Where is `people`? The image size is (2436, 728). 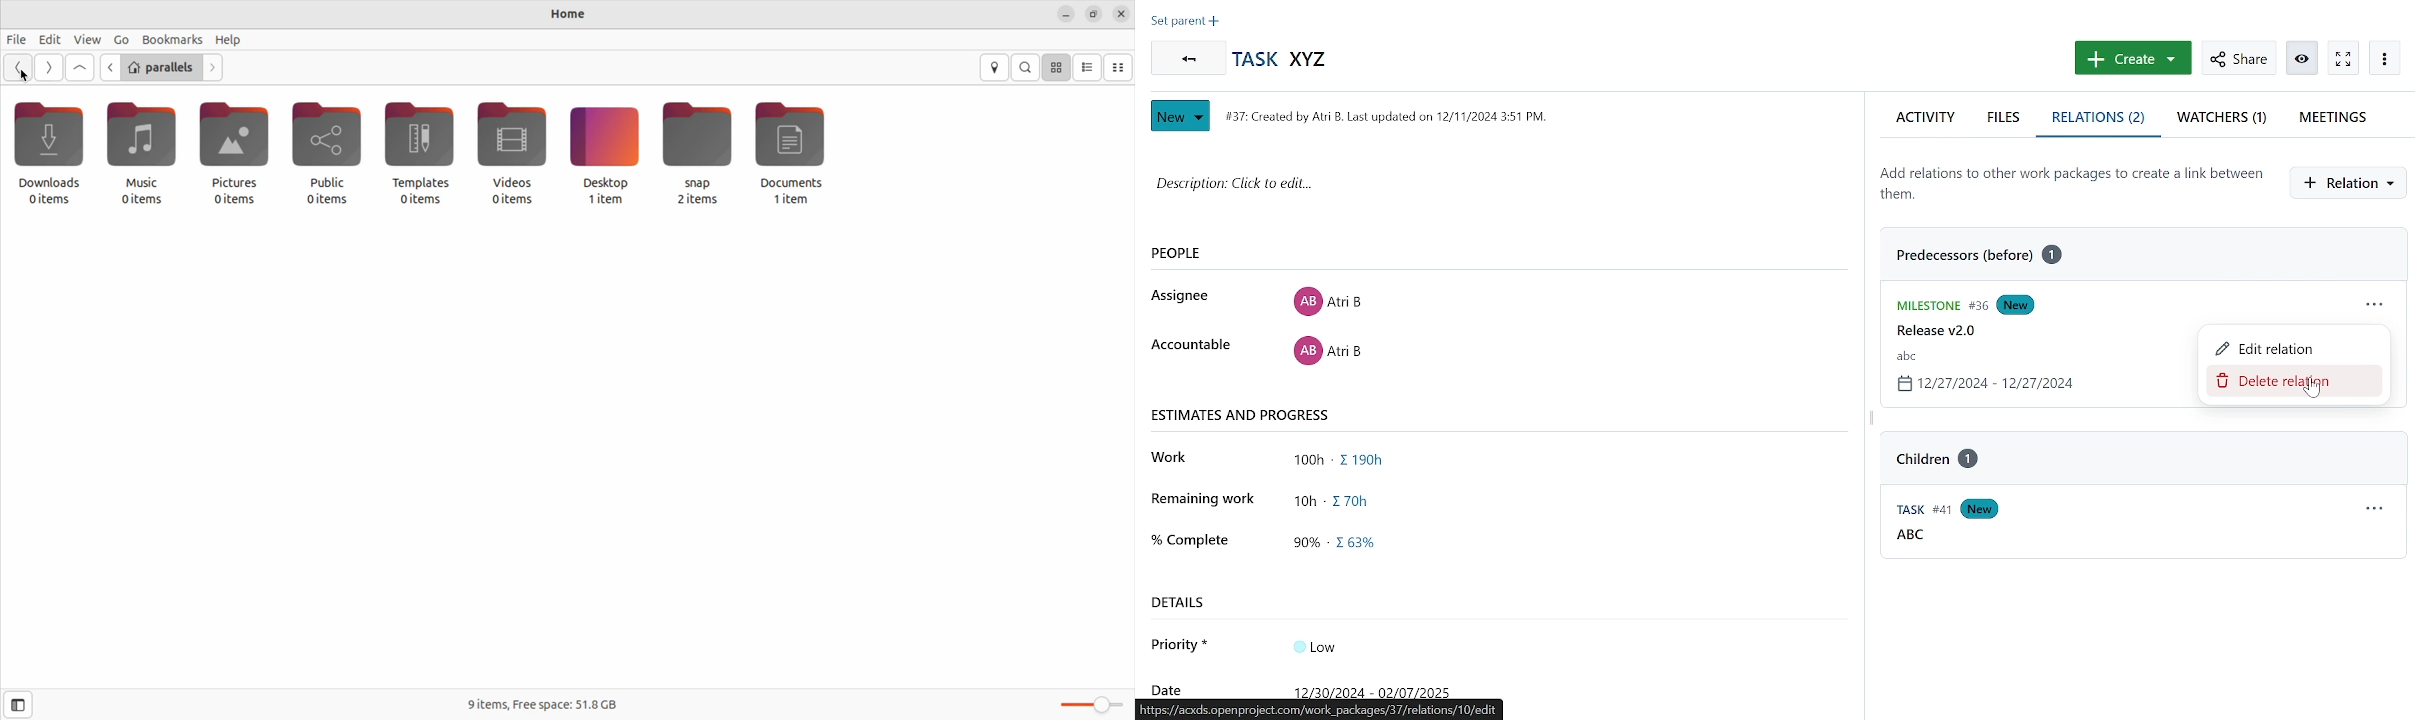
people is located at coordinates (1209, 254).